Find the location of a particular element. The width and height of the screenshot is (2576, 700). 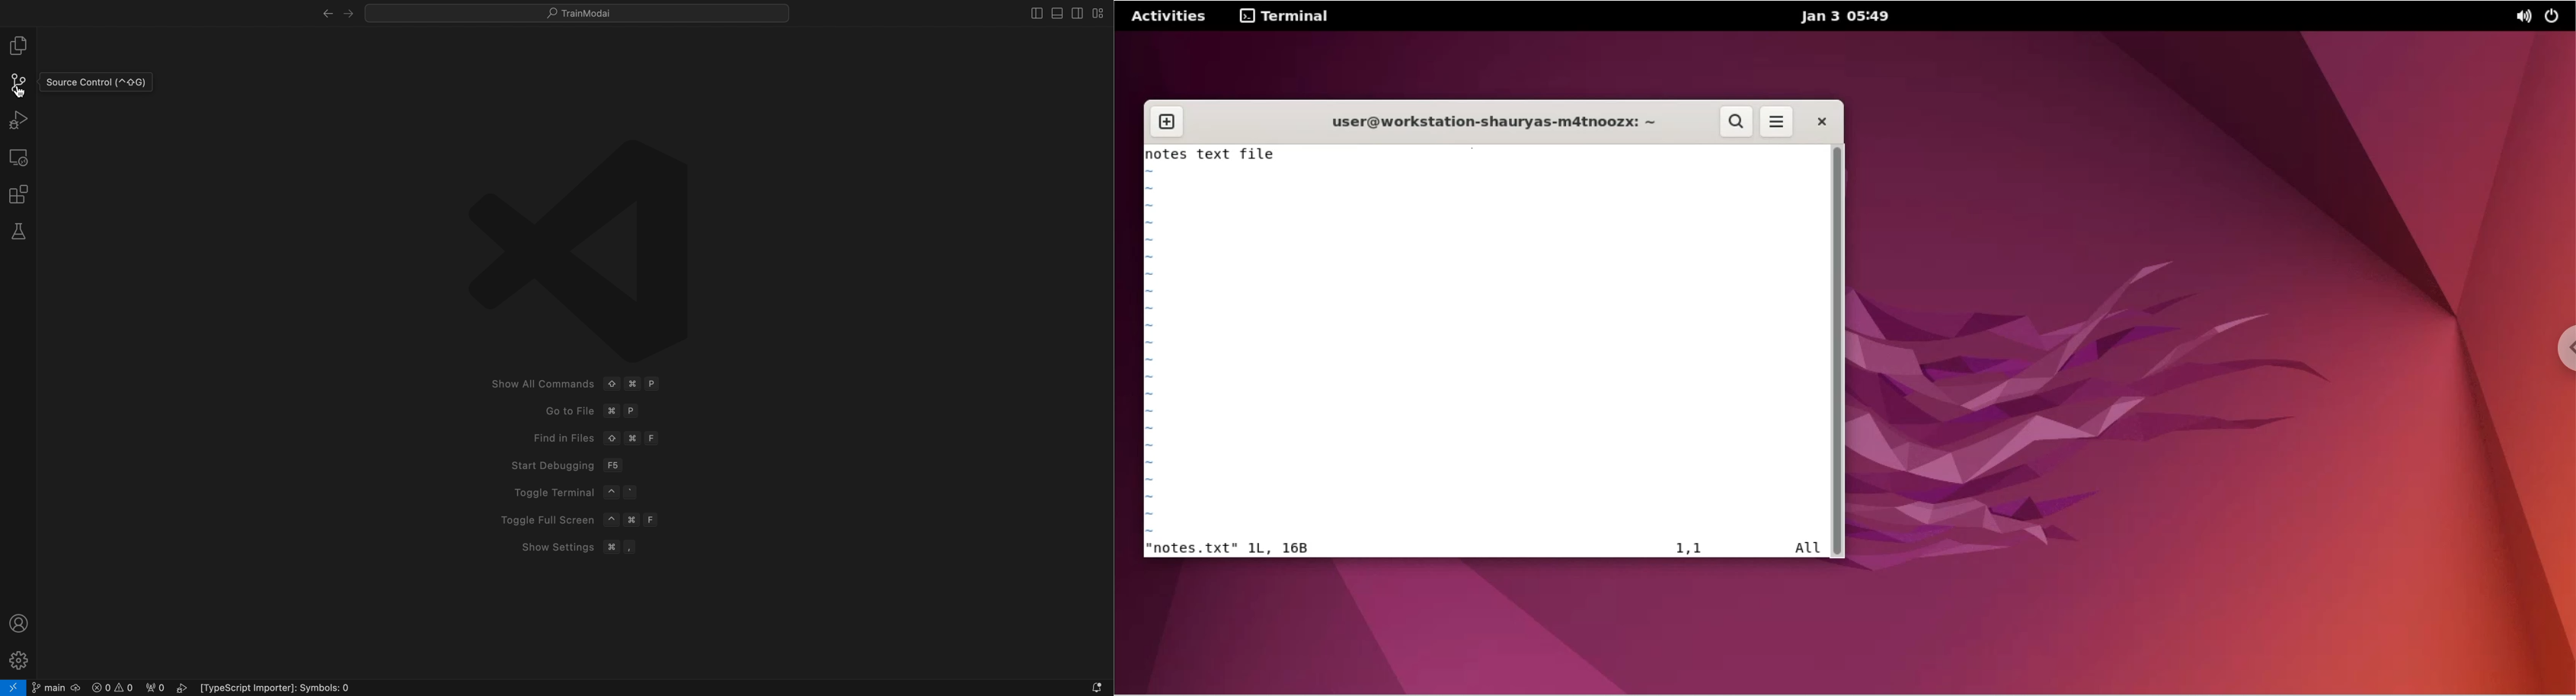

extensions is located at coordinates (20, 194).